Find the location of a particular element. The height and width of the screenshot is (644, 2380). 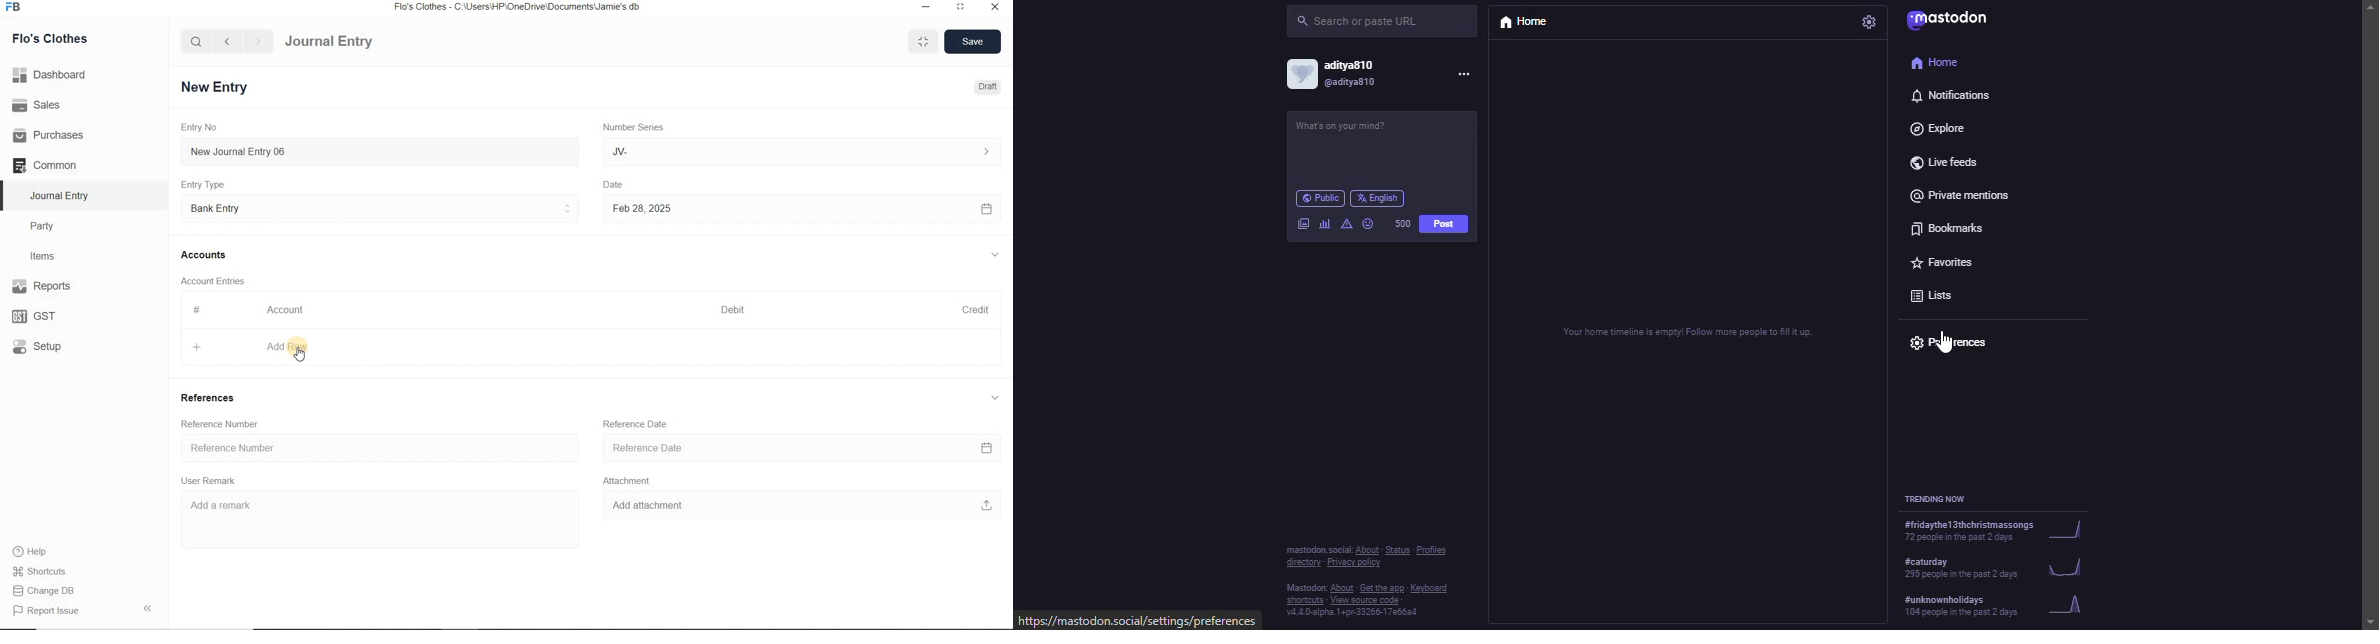

cursor is located at coordinates (1948, 349).